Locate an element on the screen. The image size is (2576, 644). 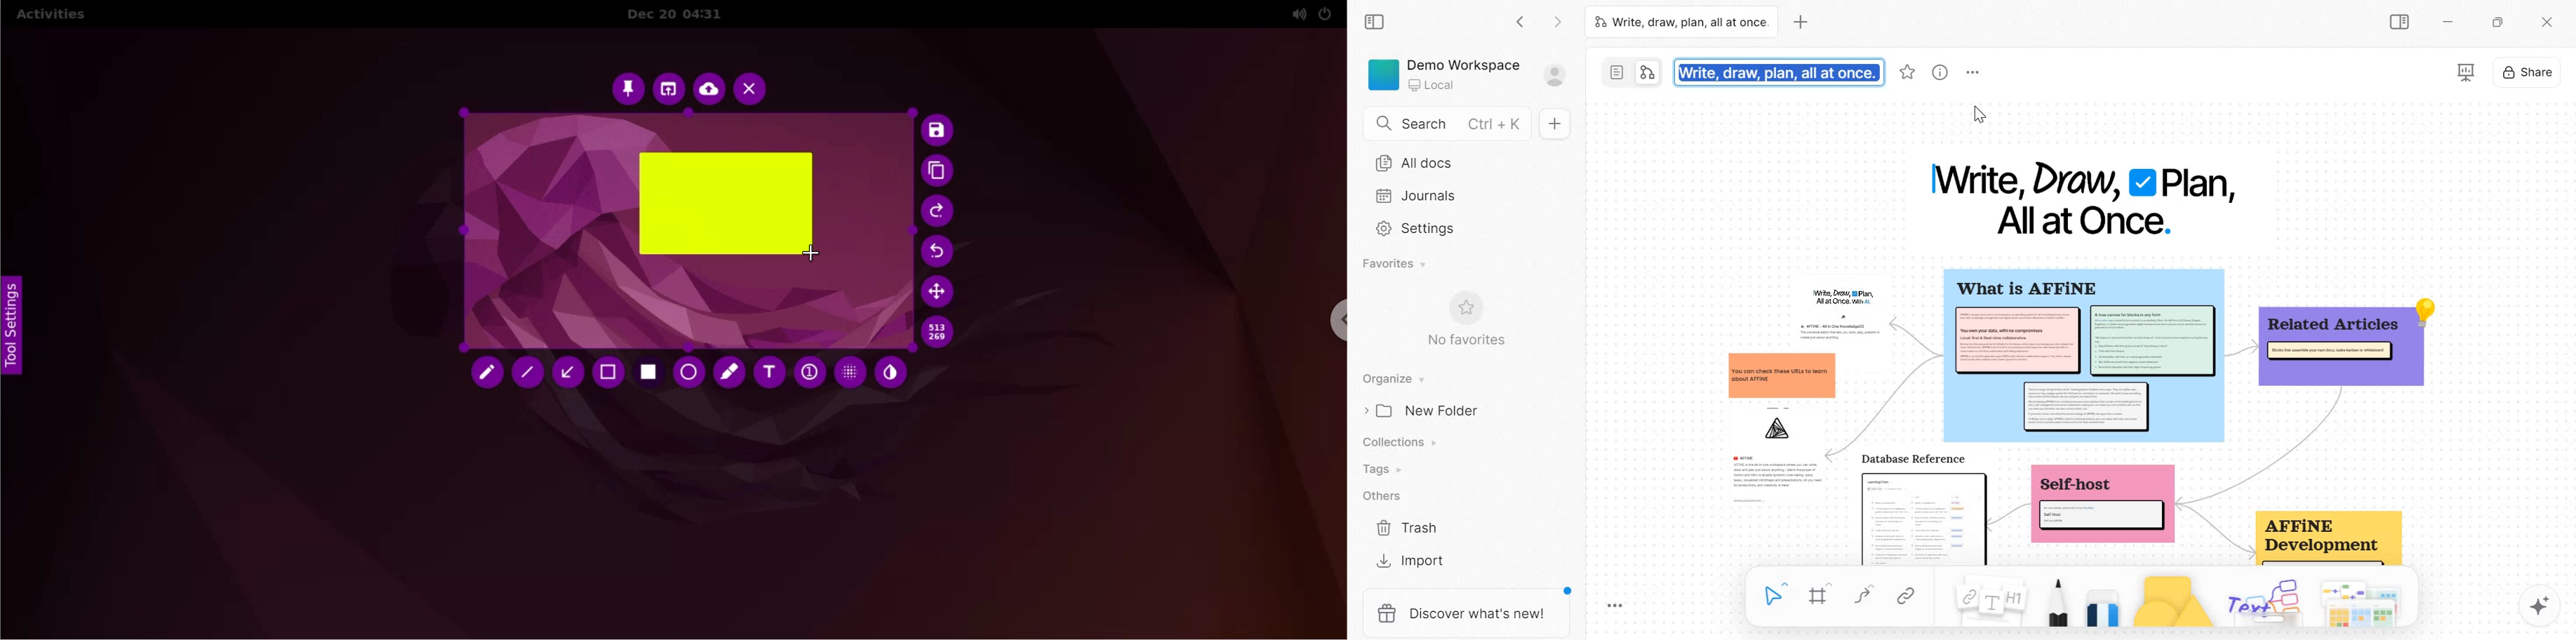
cursor is located at coordinates (1980, 116).